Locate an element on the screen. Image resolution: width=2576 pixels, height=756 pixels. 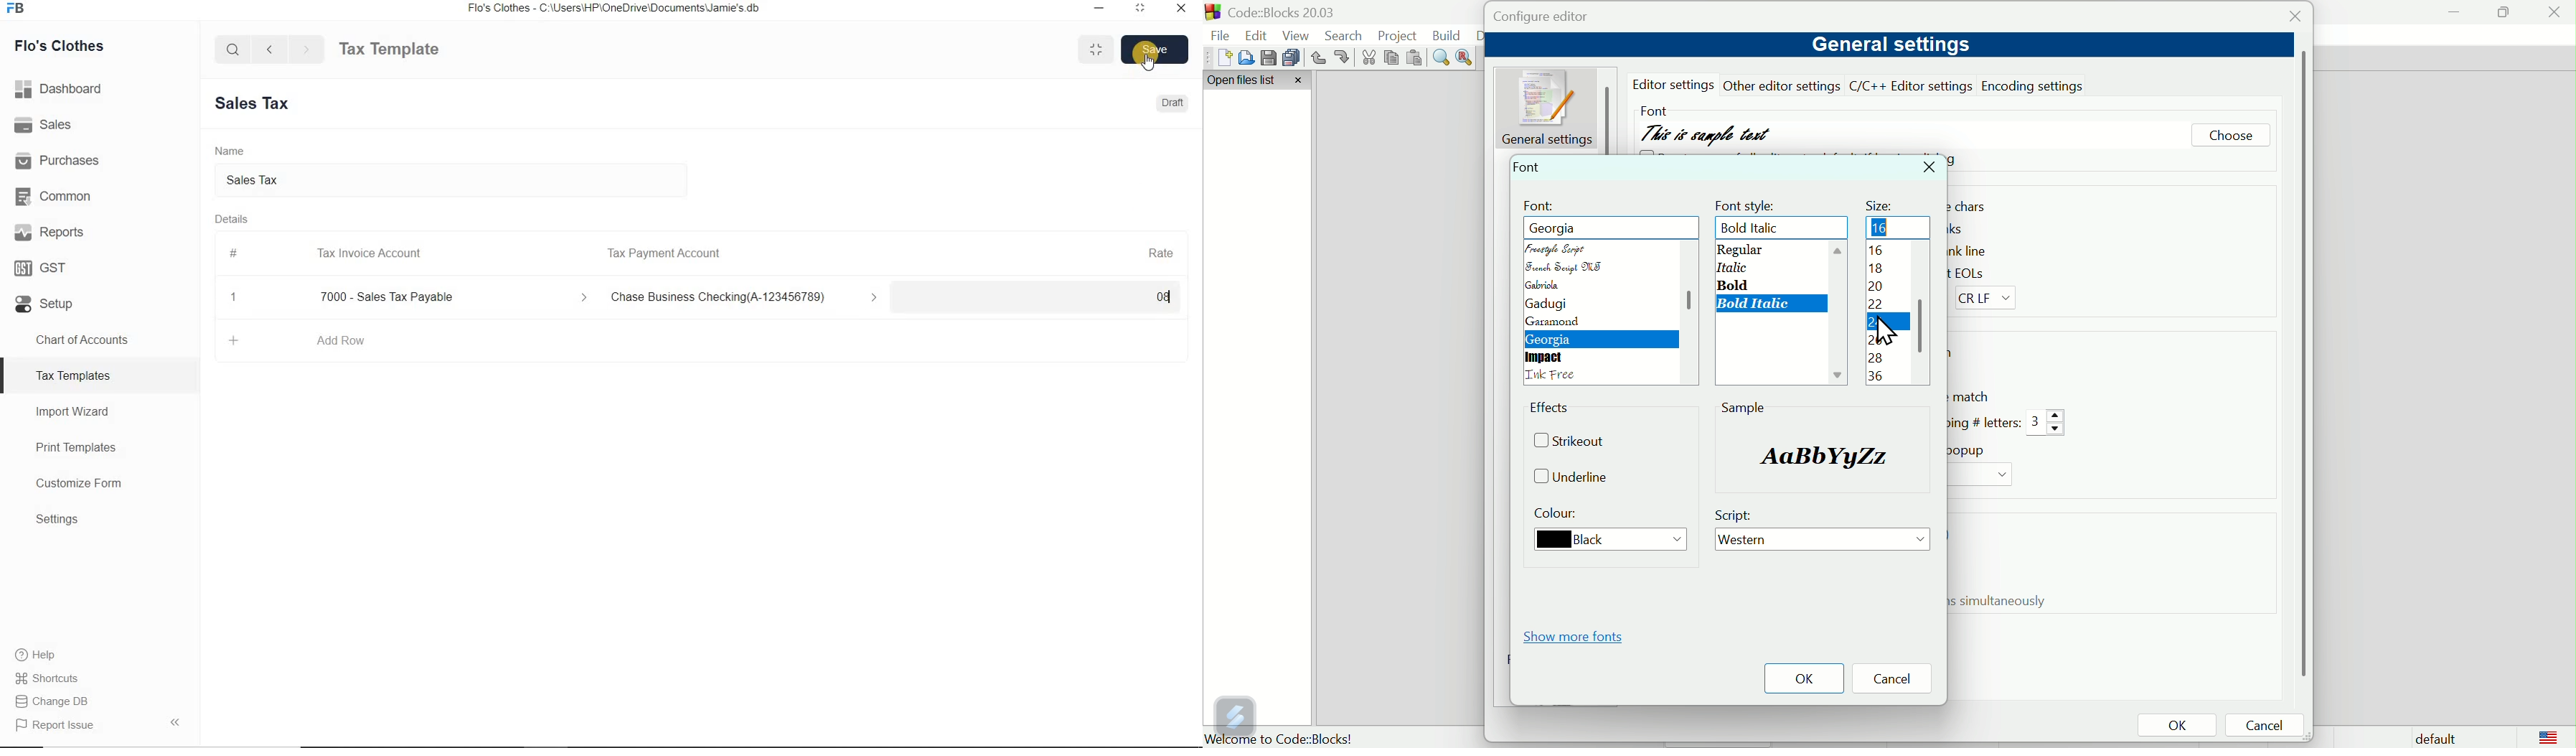
FB Logo is located at coordinates (15, 9).